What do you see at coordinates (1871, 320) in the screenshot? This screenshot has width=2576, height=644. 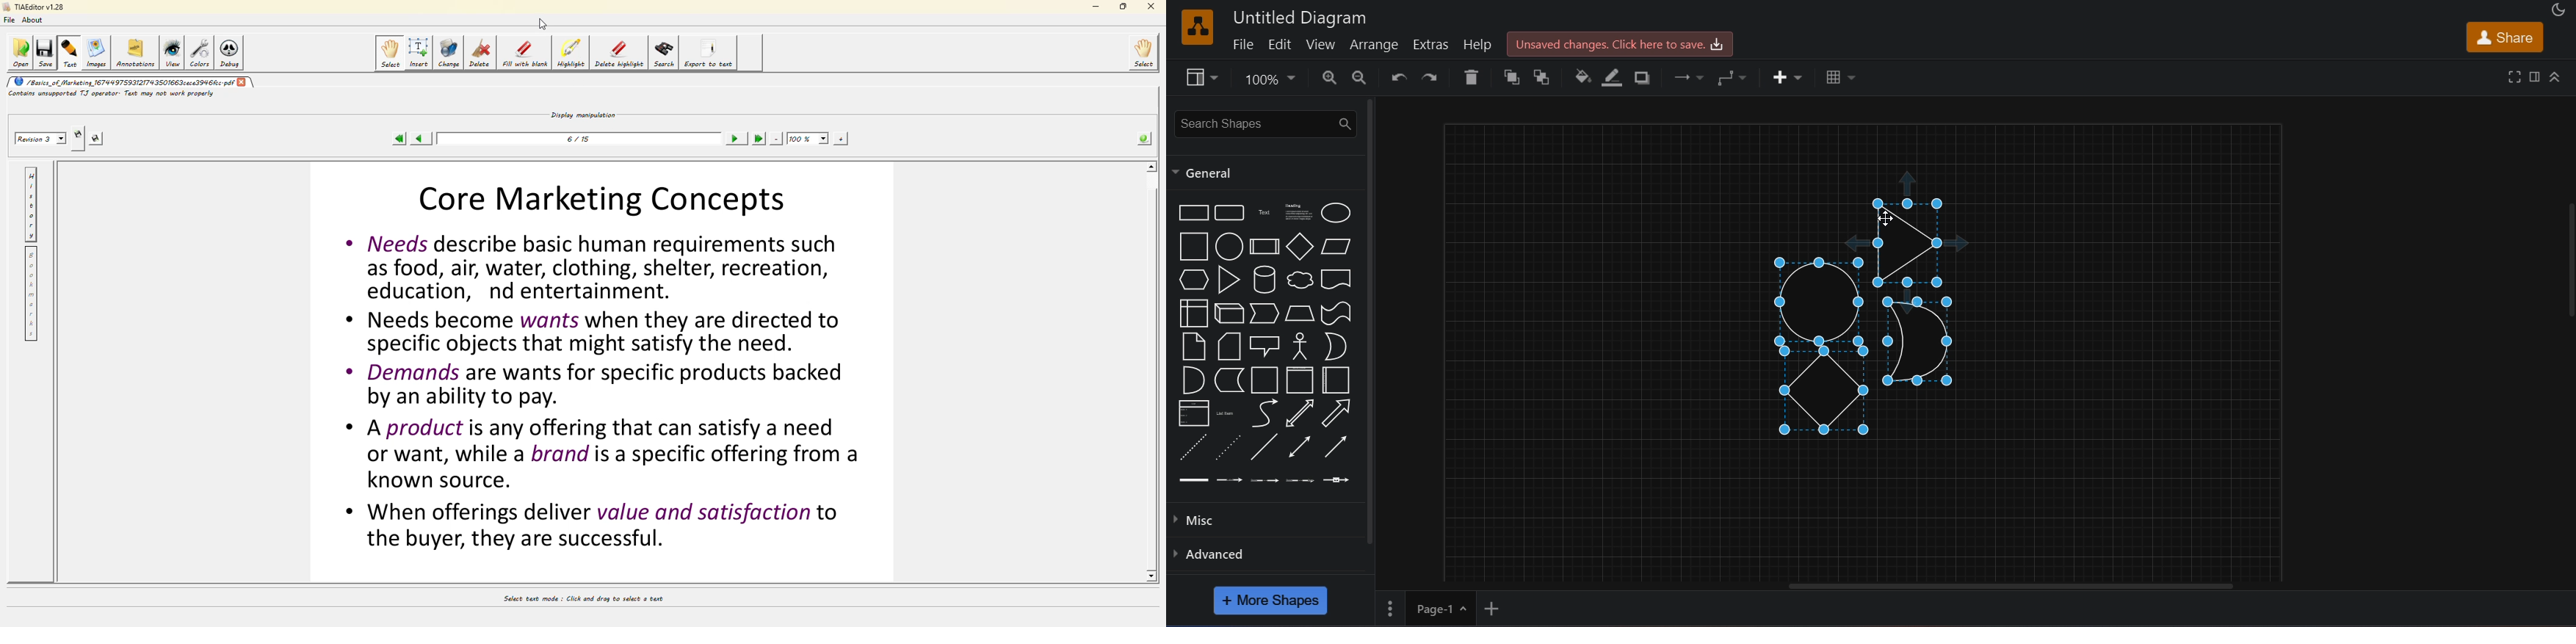 I see `shapes` at bounding box center [1871, 320].